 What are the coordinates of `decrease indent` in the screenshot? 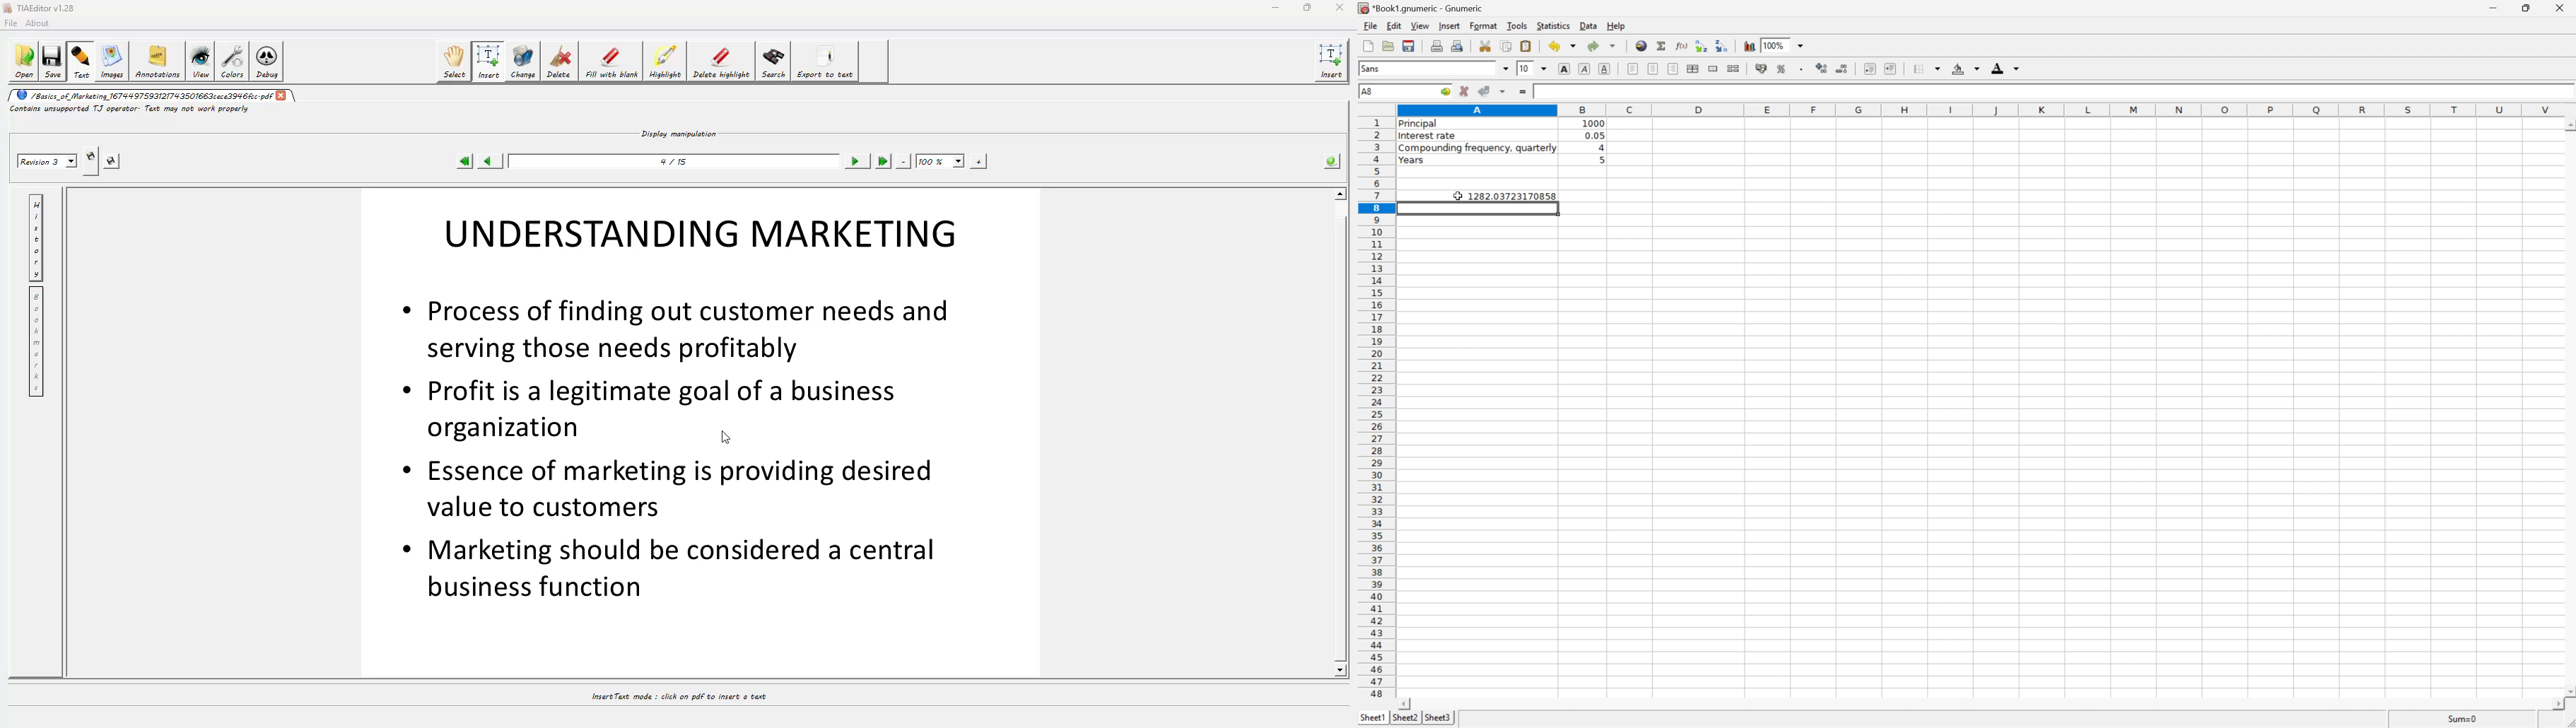 It's located at (1870, 68).